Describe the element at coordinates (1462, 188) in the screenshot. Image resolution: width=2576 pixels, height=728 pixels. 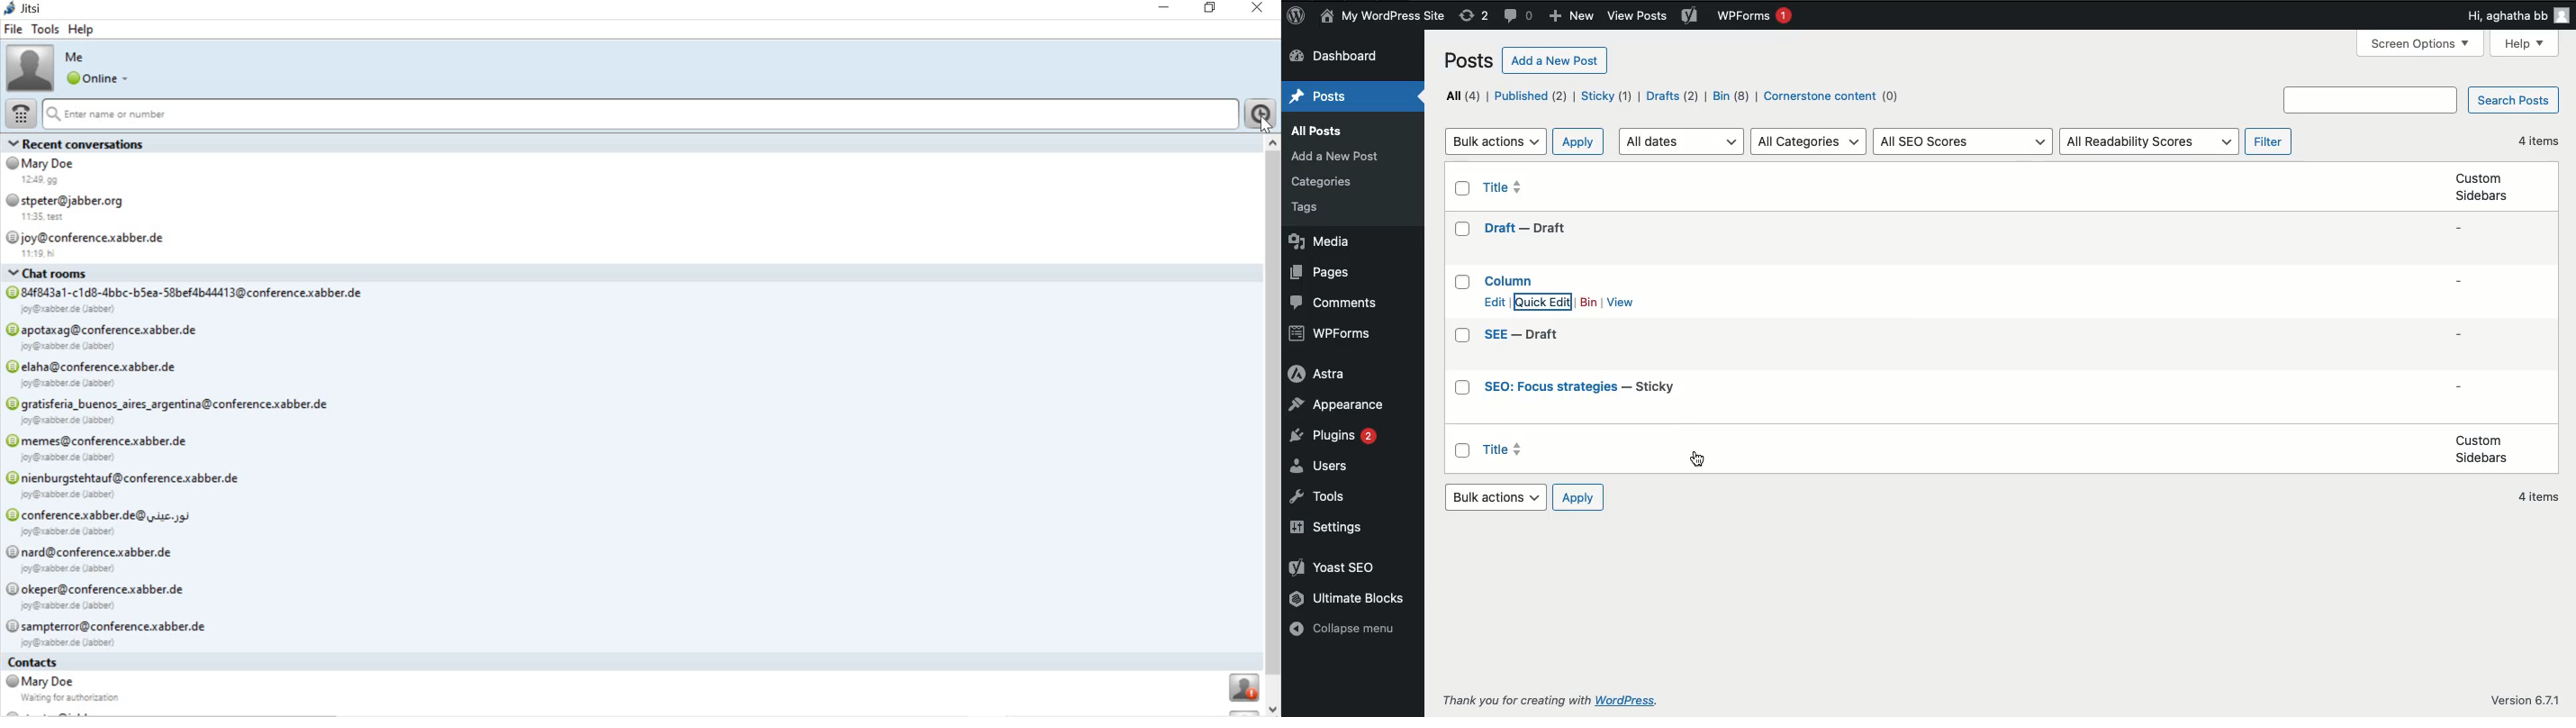
I see `checkbox` at that location.